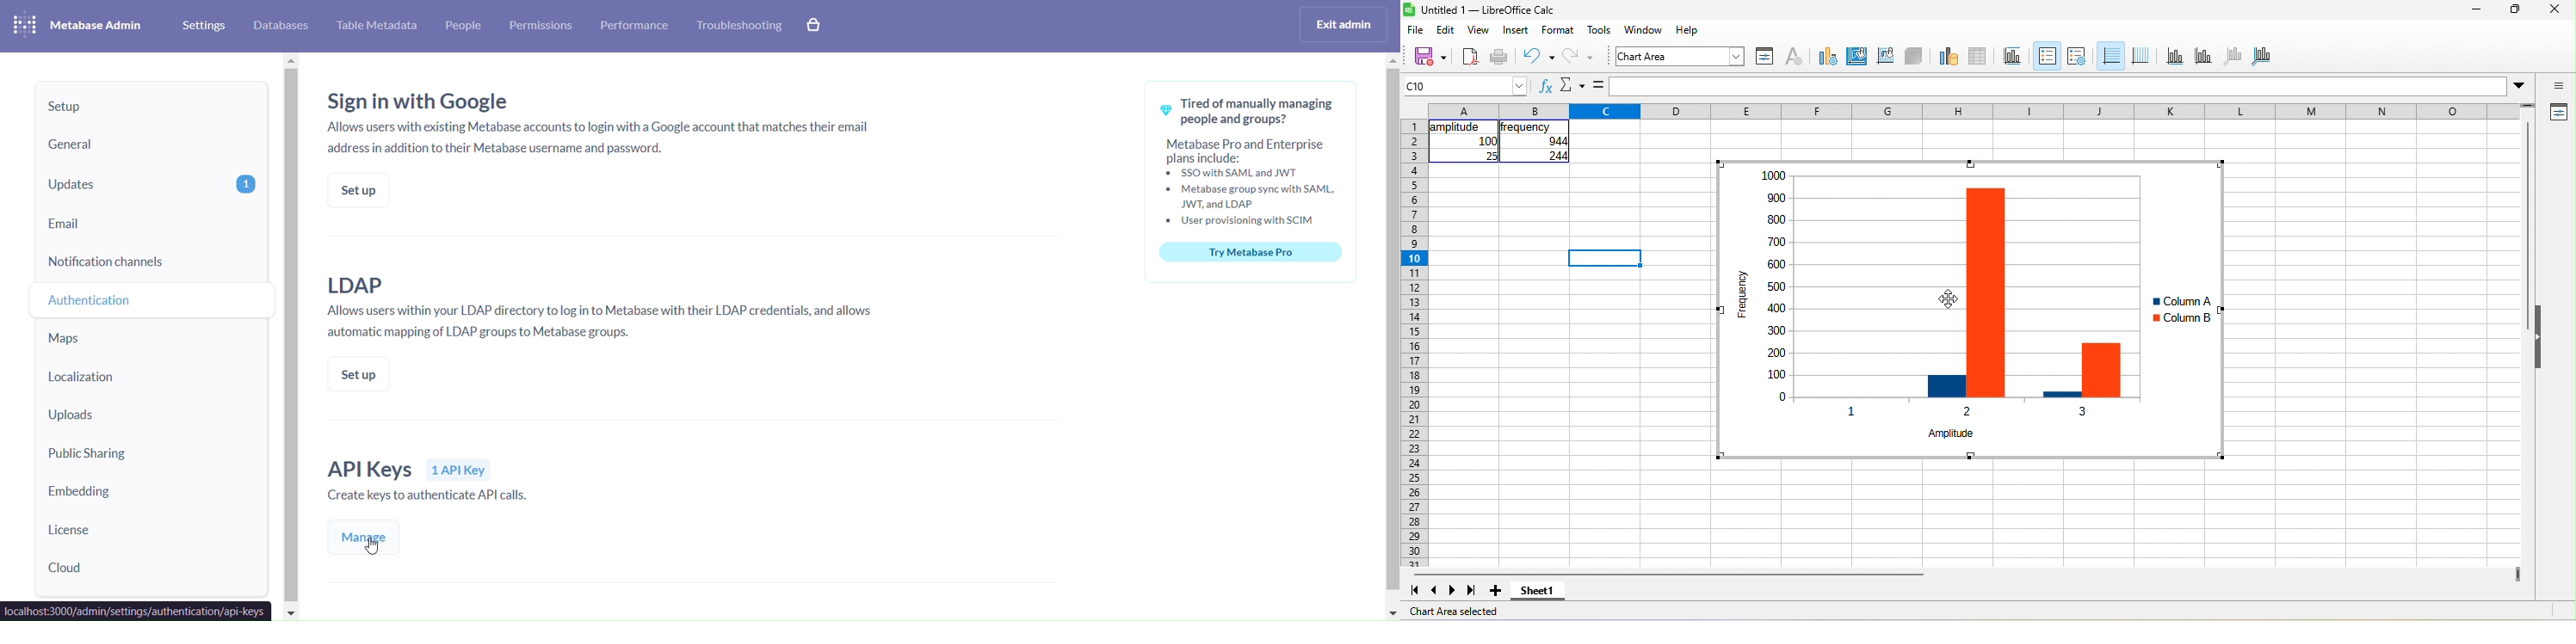 The width and height of the screenshot is (2576, 644). I want to click on character, so click(1795, 57).